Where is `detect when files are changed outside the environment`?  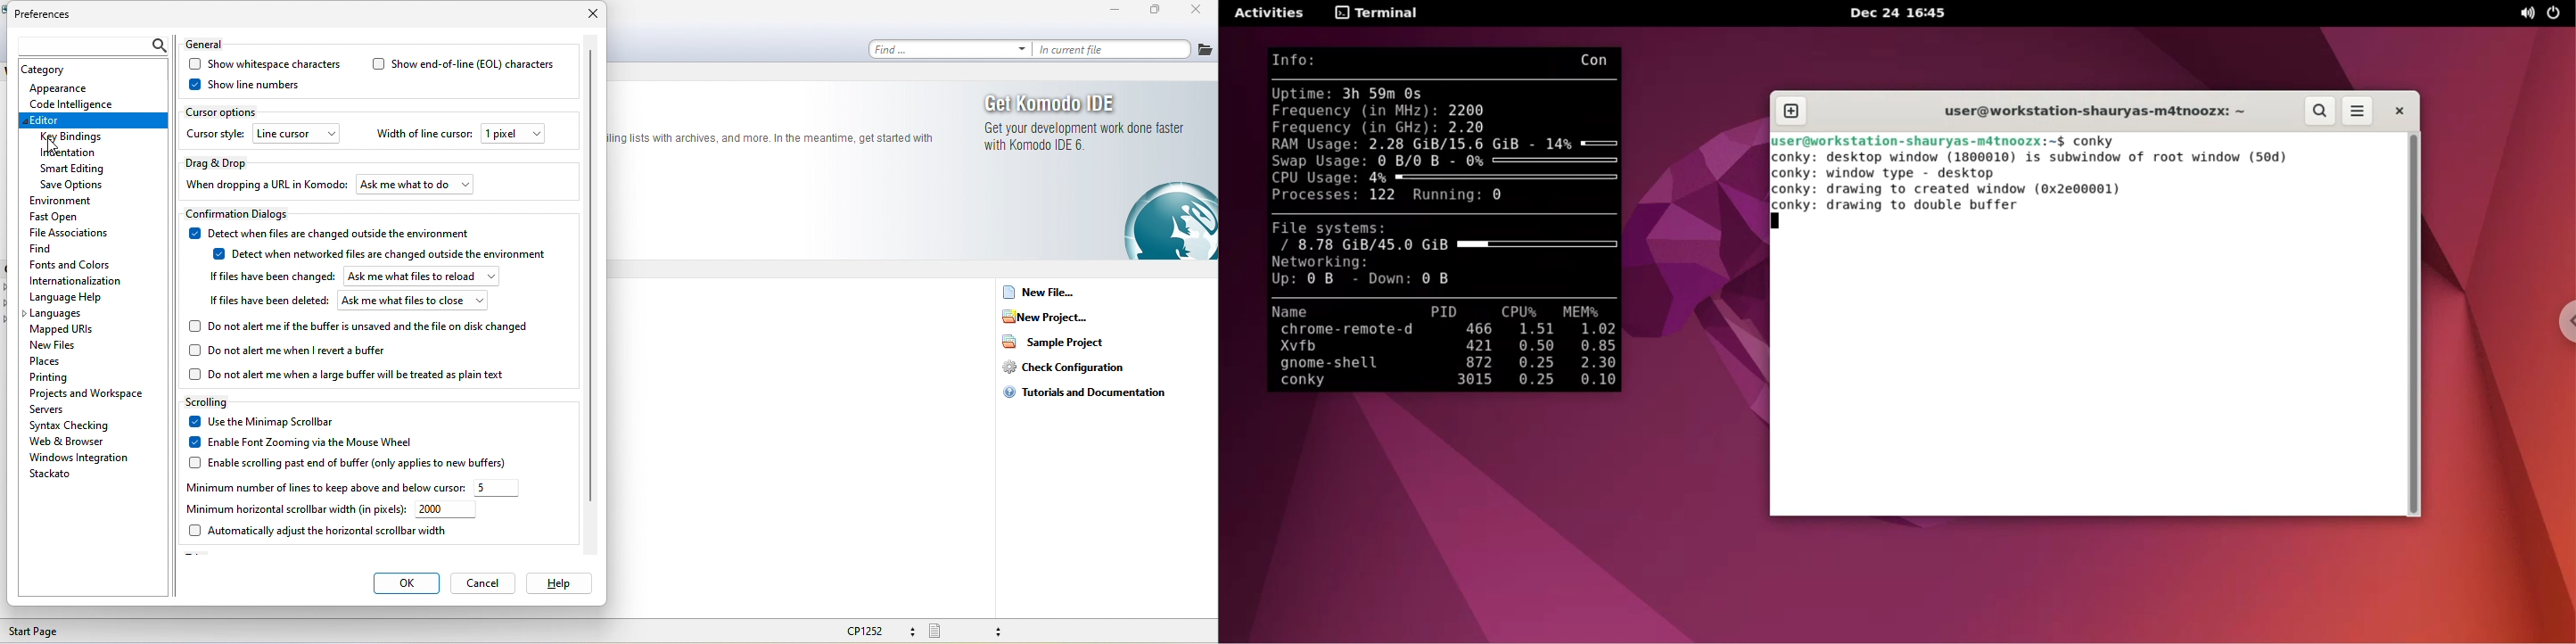 detect when files are changed outside the environment is located at coordinates (333, 232).